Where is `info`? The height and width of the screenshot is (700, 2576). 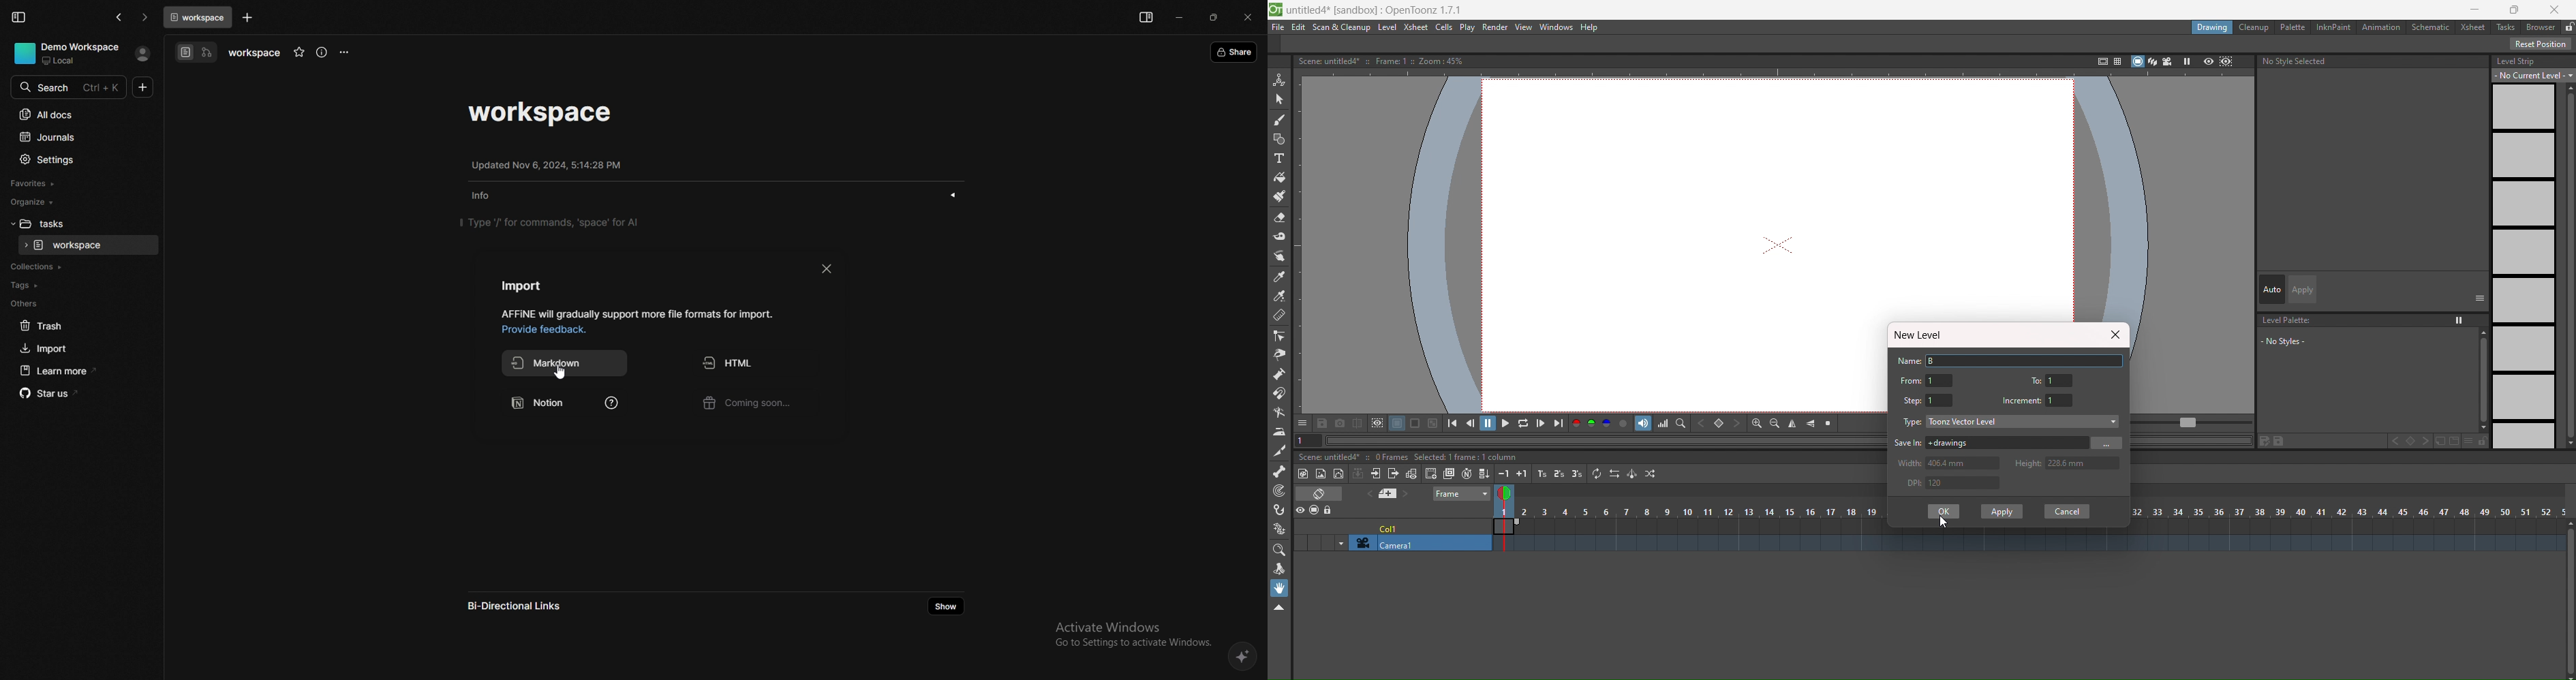 info is located at coordinates (486, 197).